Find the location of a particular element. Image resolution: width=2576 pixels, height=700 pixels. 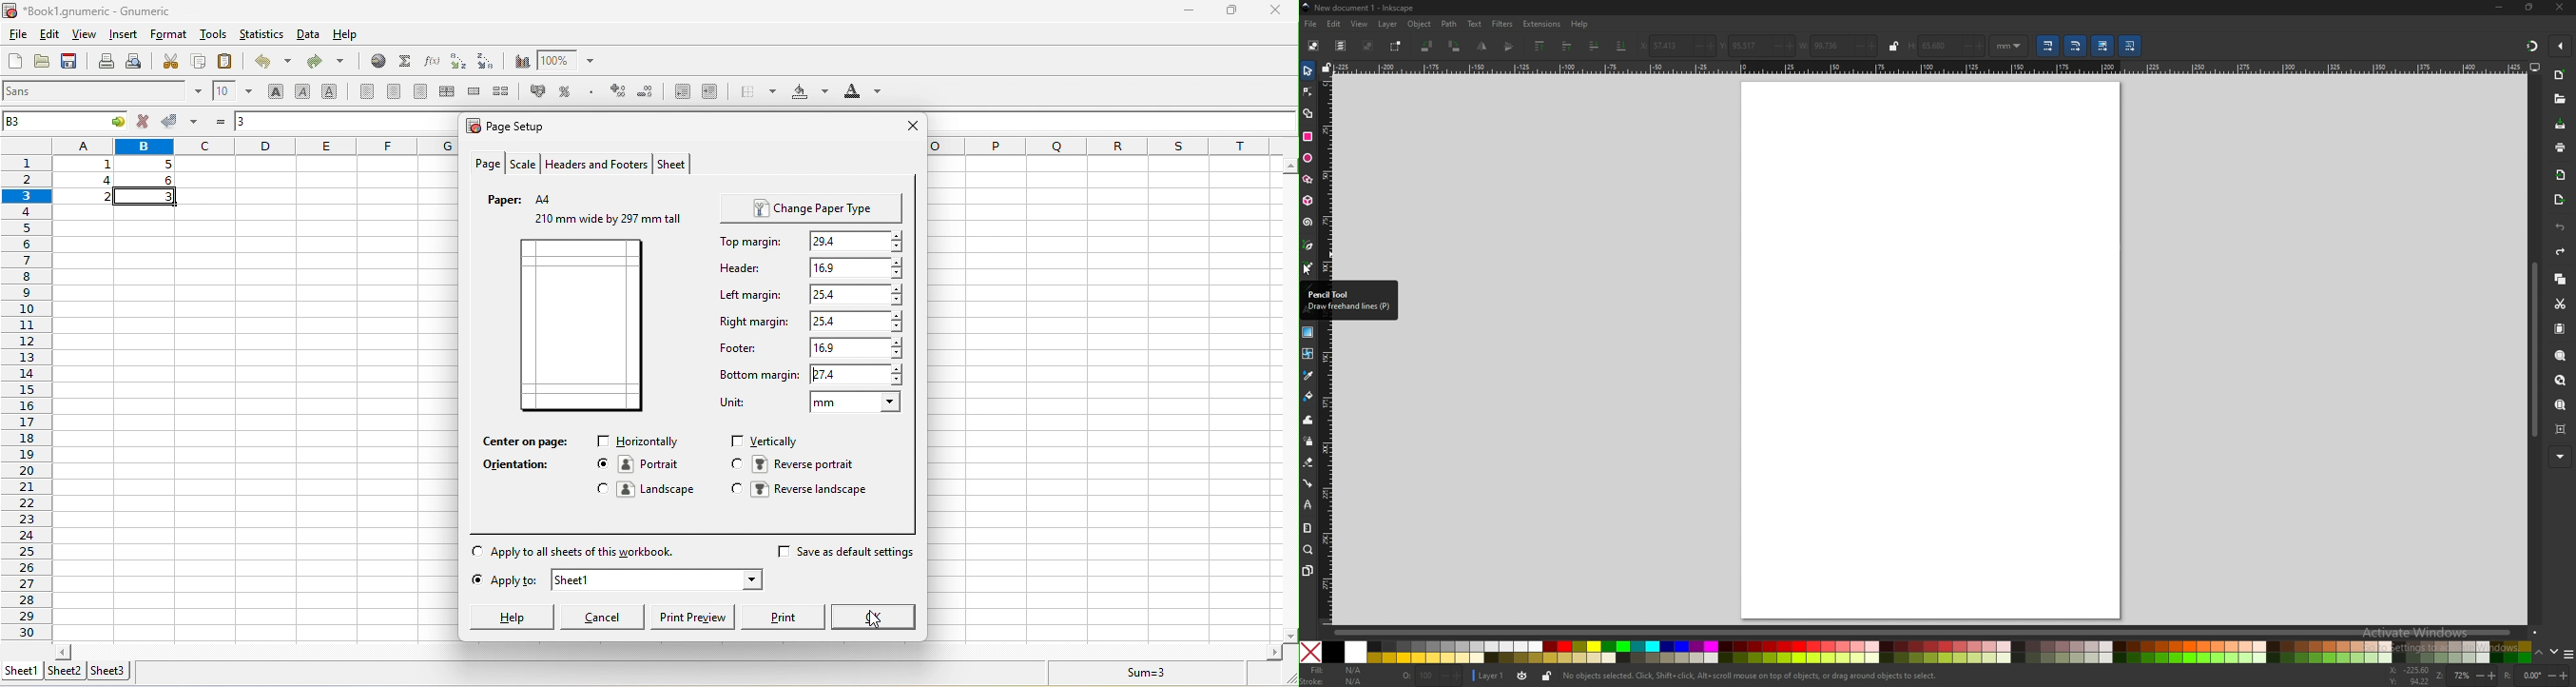

help is located at coordinates (512, 618).